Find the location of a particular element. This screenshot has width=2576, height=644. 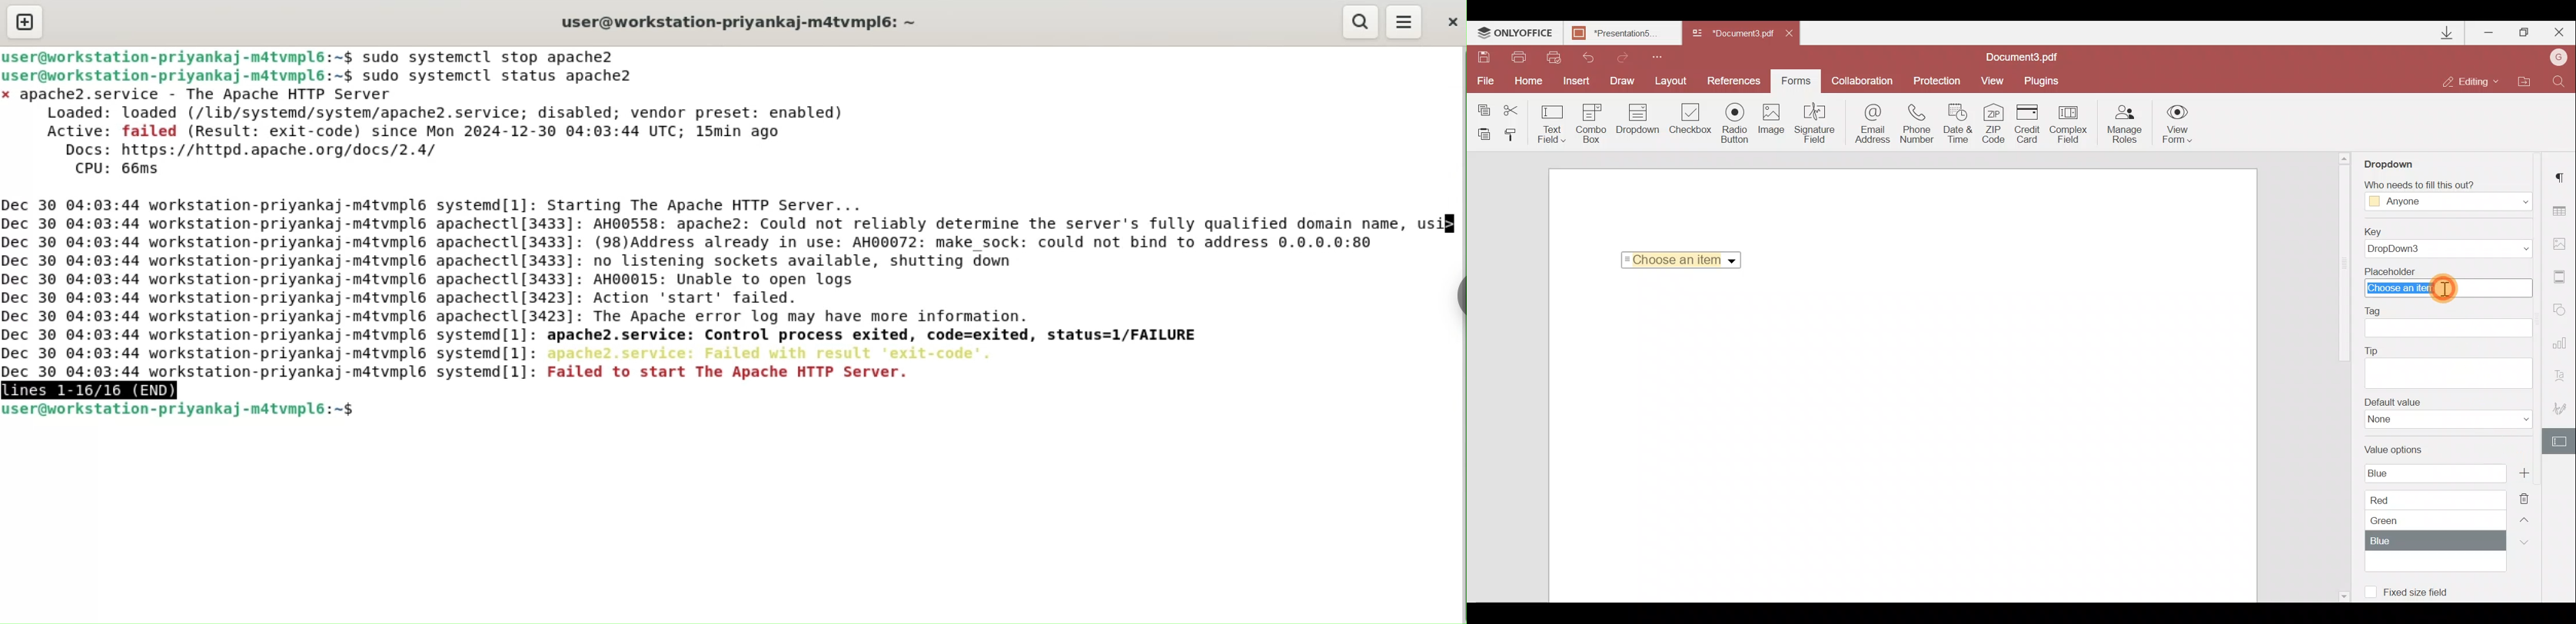

Print file is located at coordinates (1522, 57).